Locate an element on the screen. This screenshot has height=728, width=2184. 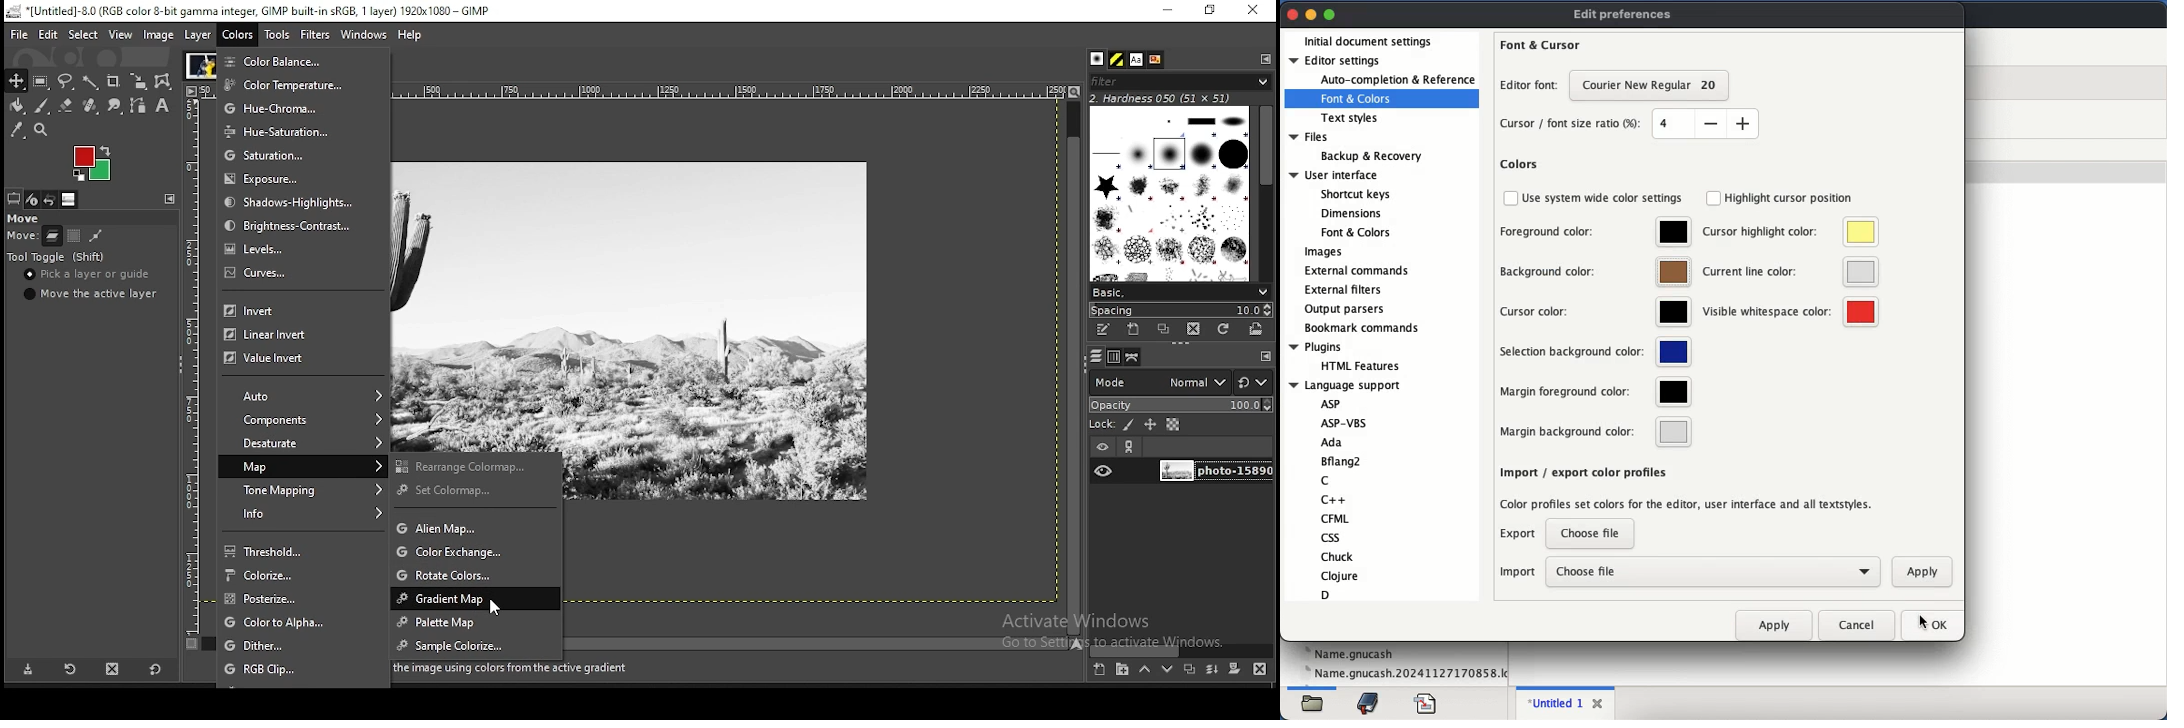
map is located at coordinates (303, 466).